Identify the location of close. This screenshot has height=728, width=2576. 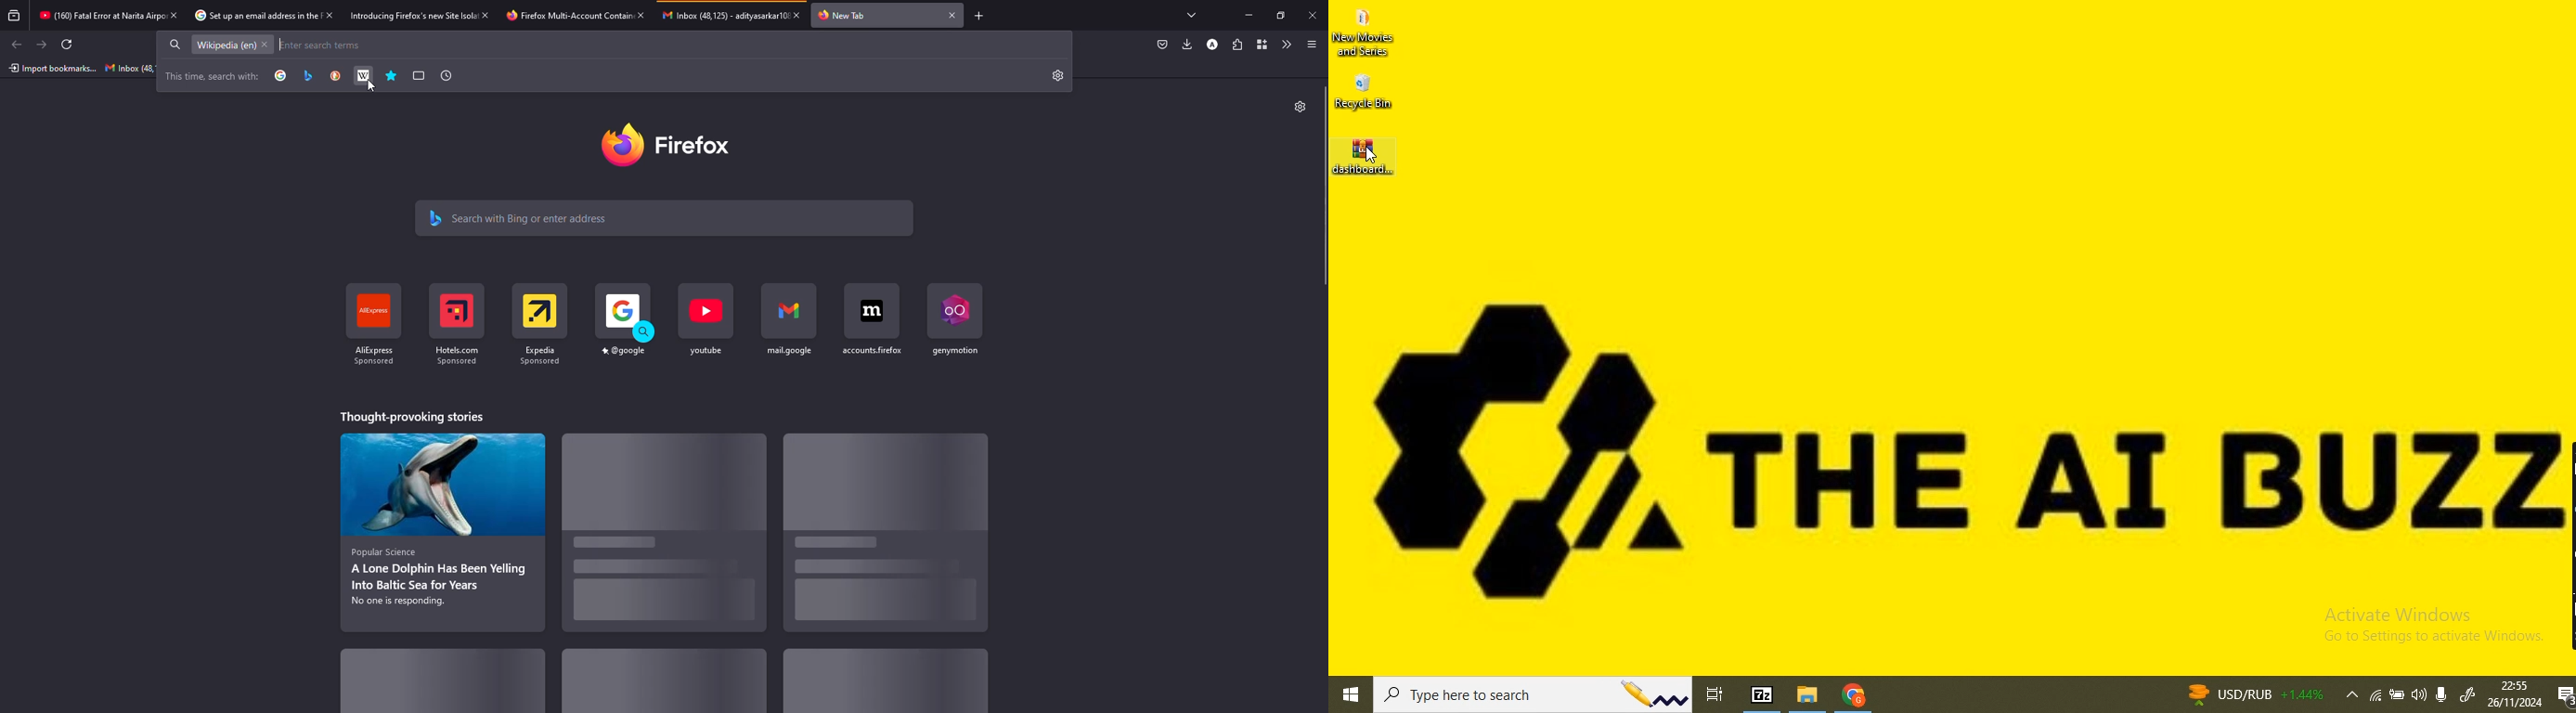
(1313, 15).